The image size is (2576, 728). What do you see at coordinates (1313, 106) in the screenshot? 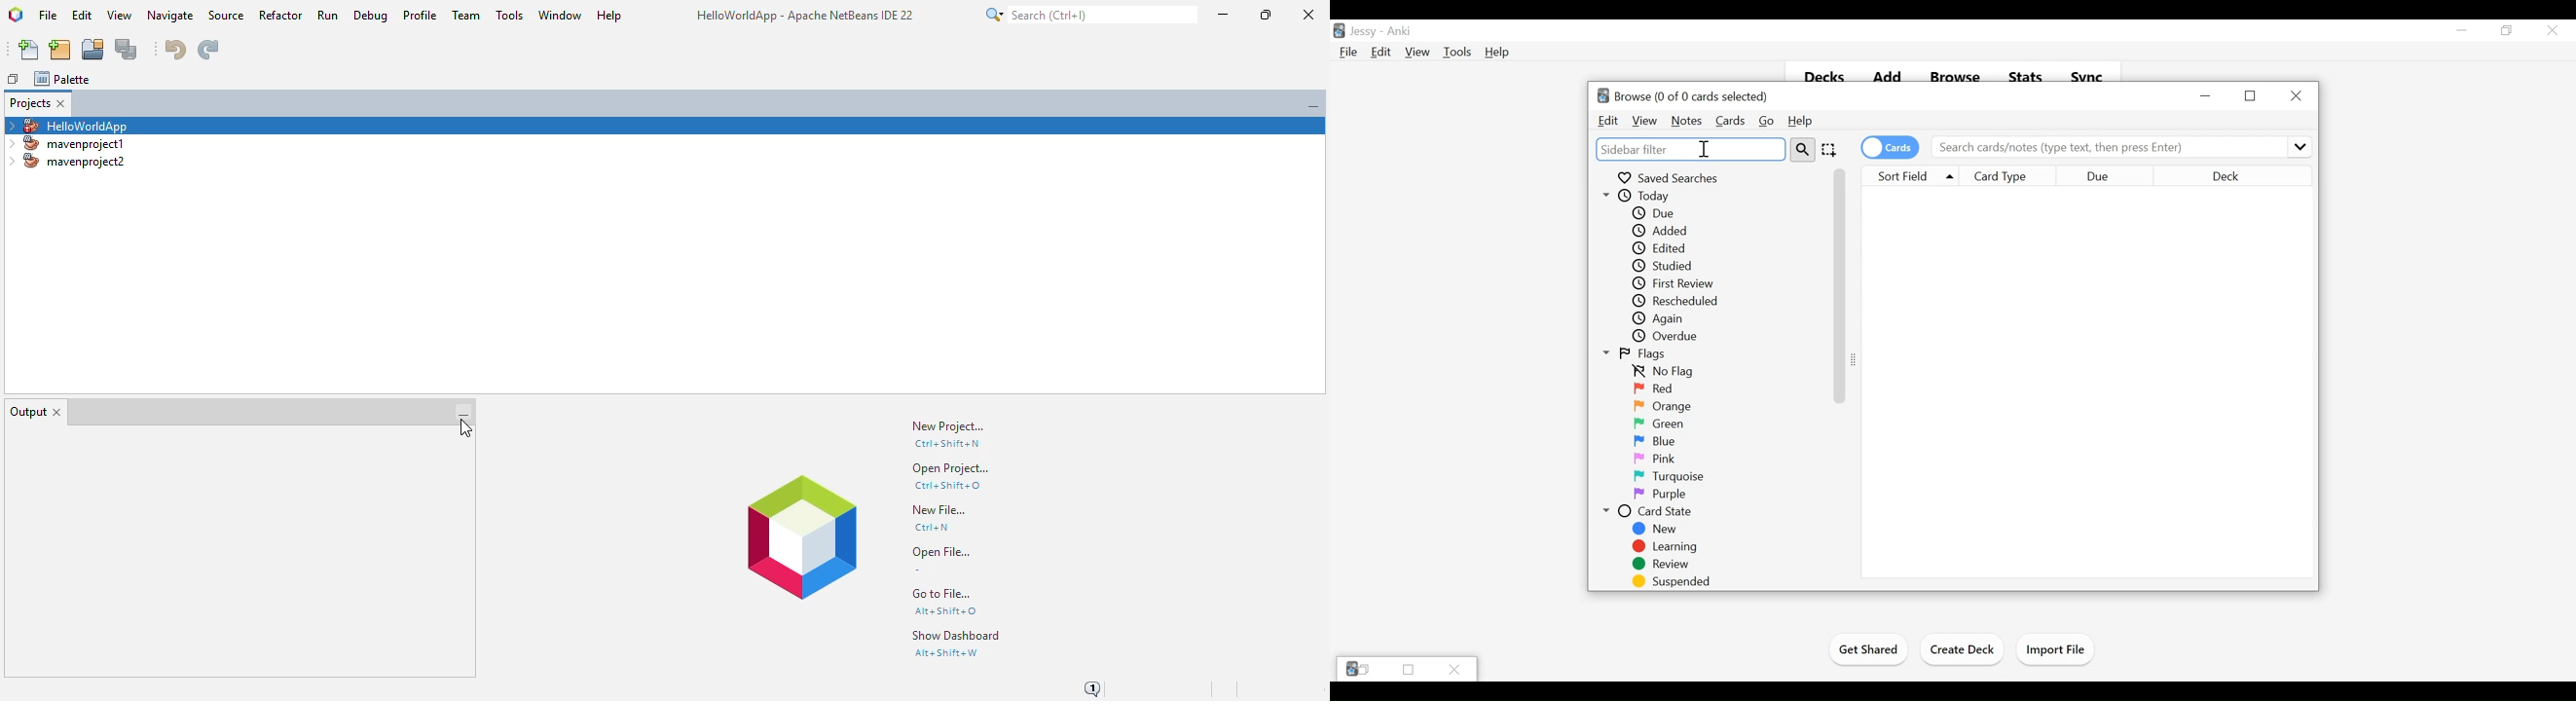
I see `minimize window group` at bounding box center [1313, 106].